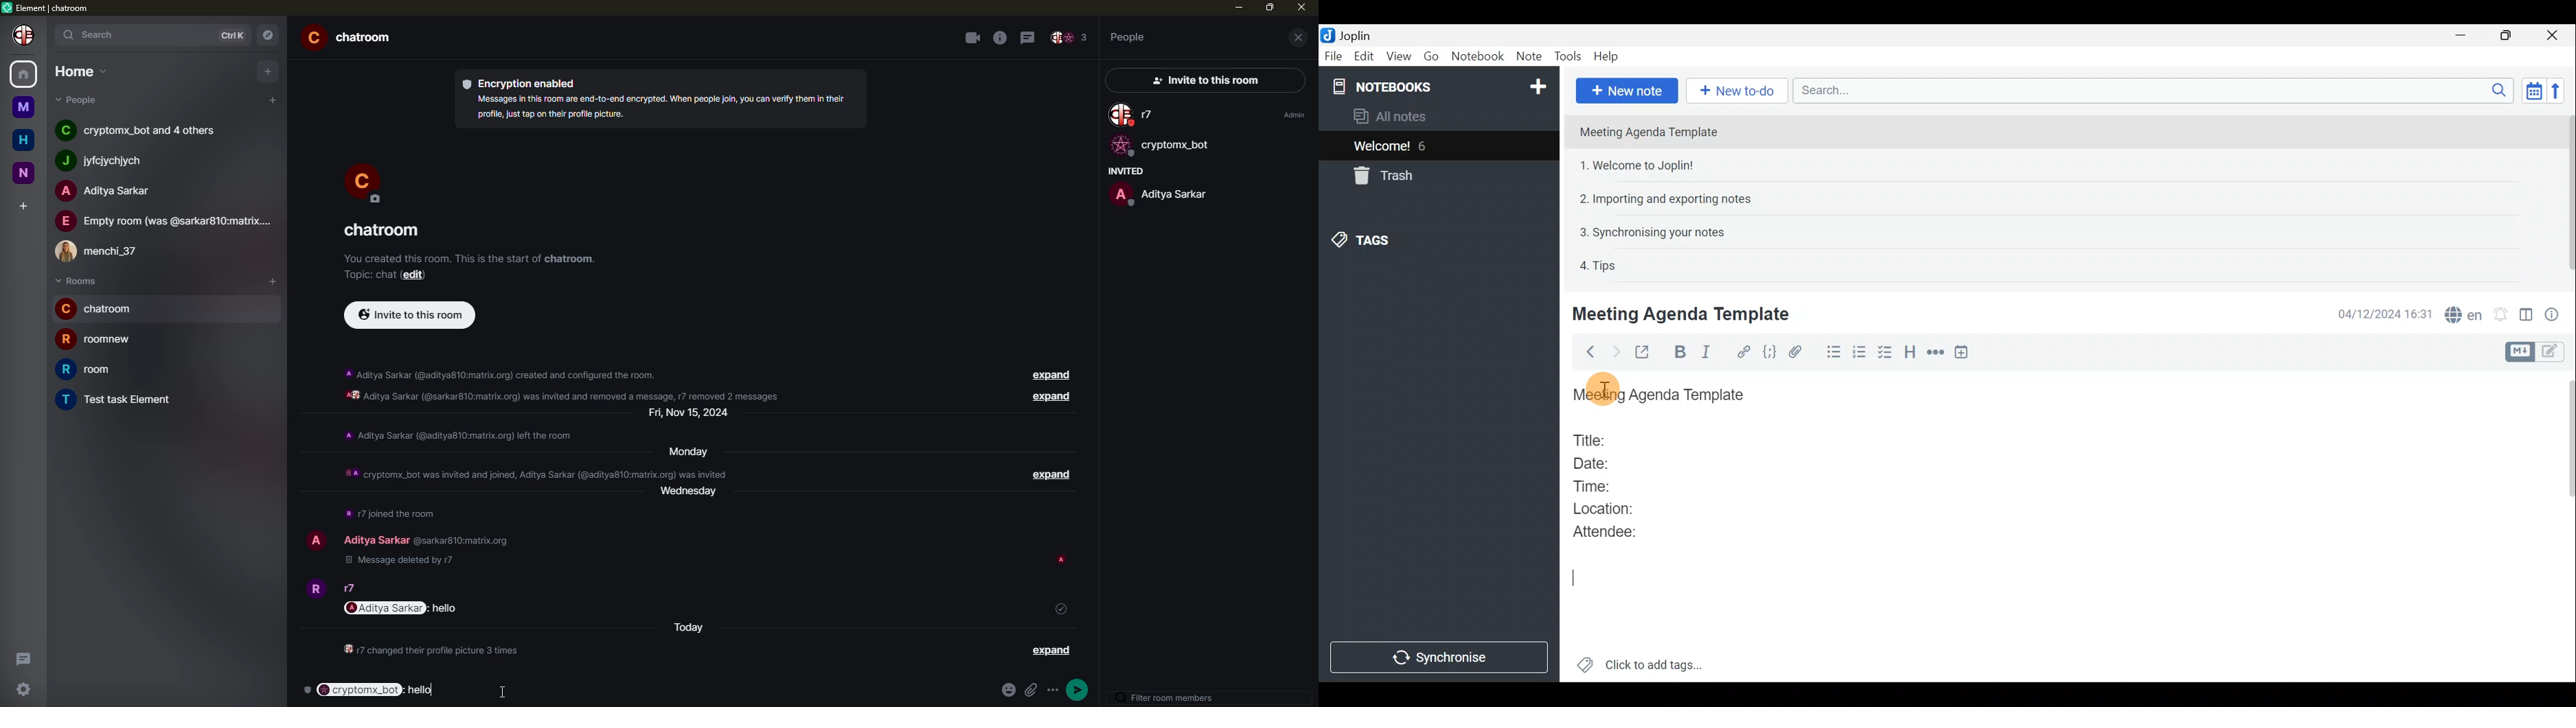 The height and width of the screenshot is (728, 2576). What do you see at coordinates (1627, 91) in the screenshot?
I see `New note` at bounding box center [1627, 91].